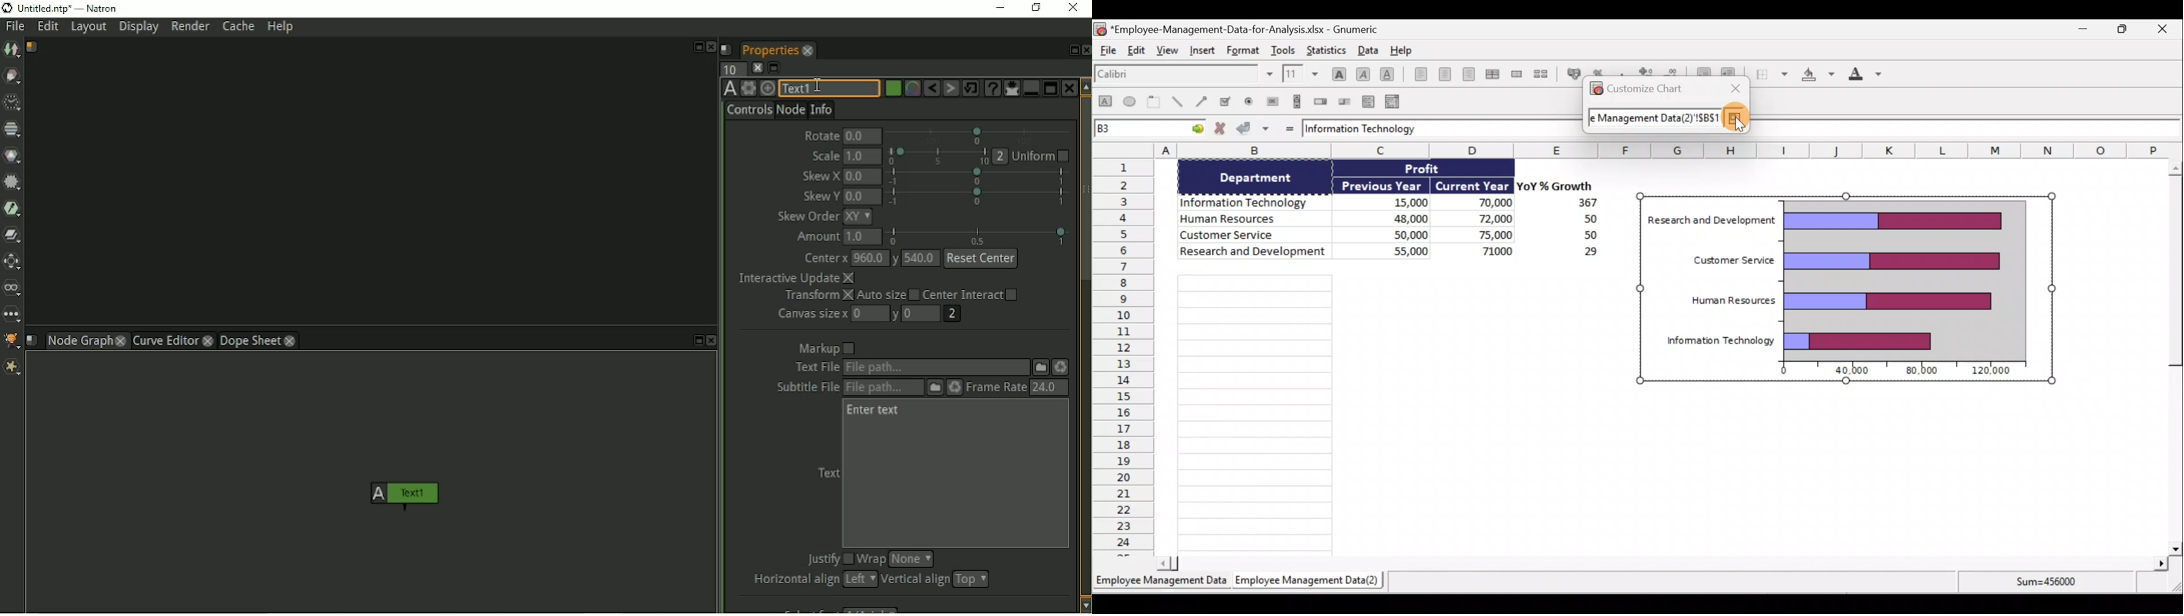 The height and width of the screenshot is (616, 2184). What do you see at coordinates (1870, 75) in the screenshot?
I see `Foreground` at bounding box center [1870, 75].